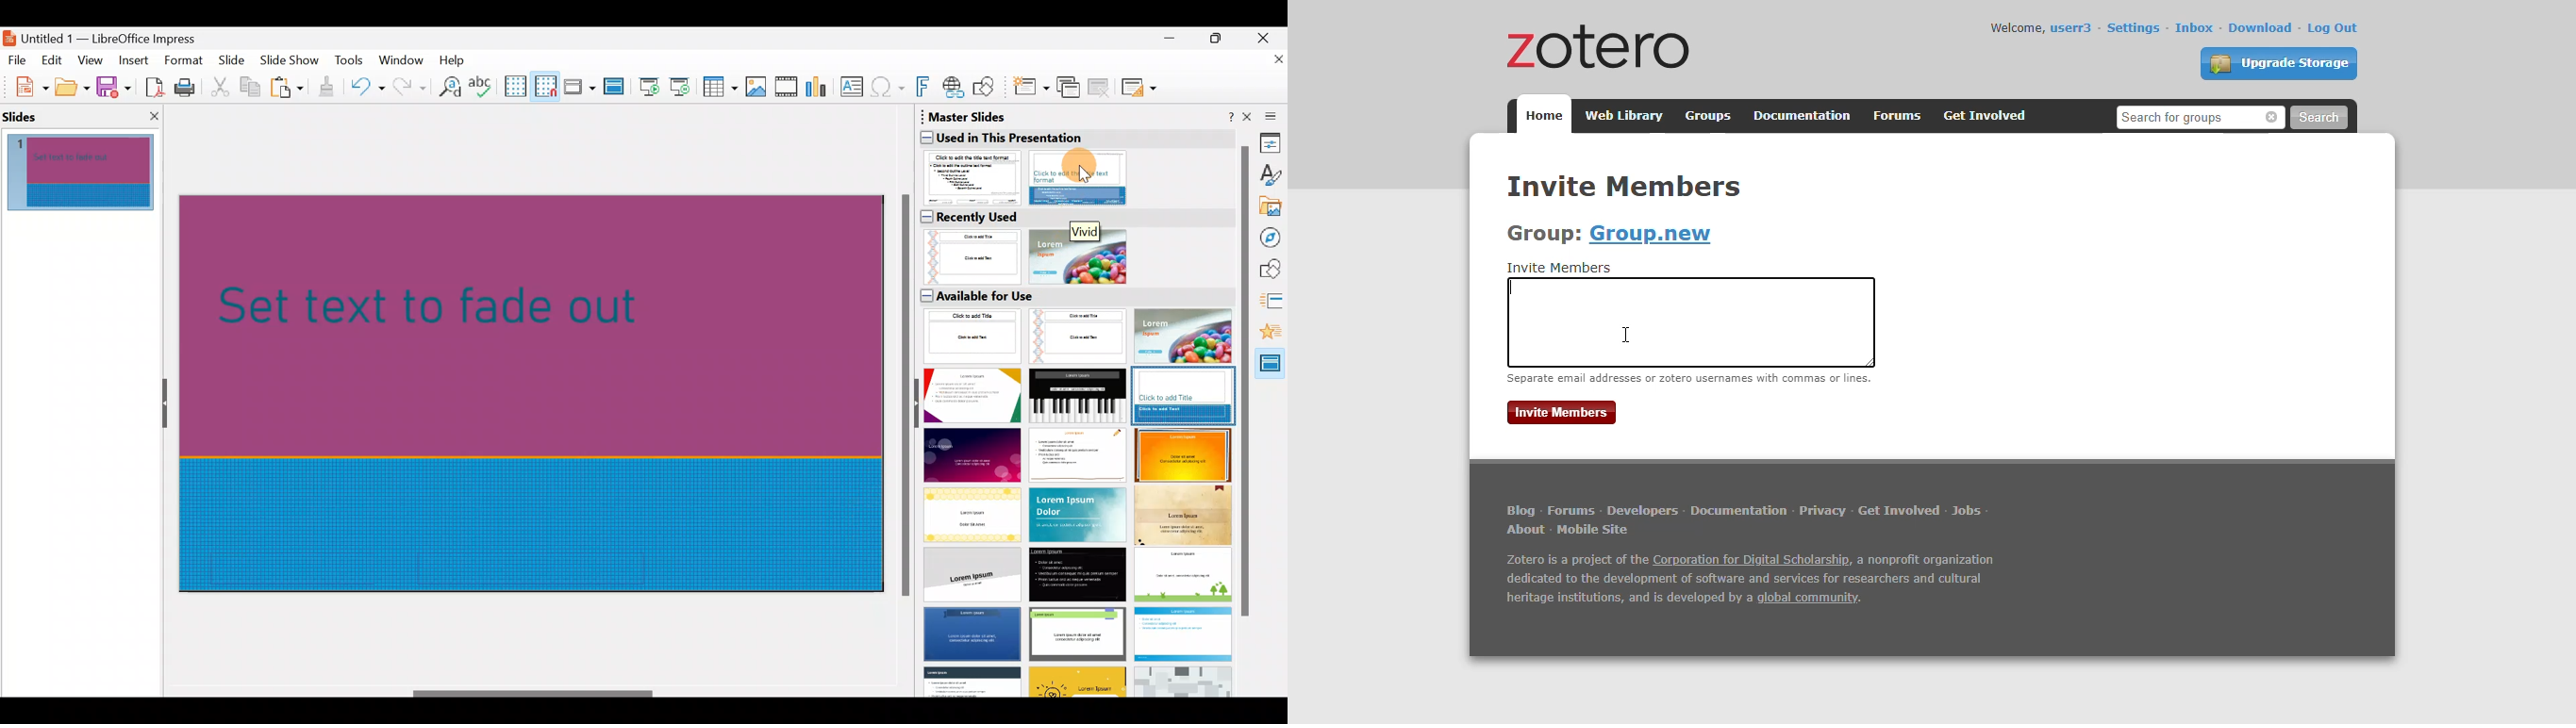 The height and width of the screenshot is (728, 2576). I want to click on Duplicate slide, so click(1071, 88).